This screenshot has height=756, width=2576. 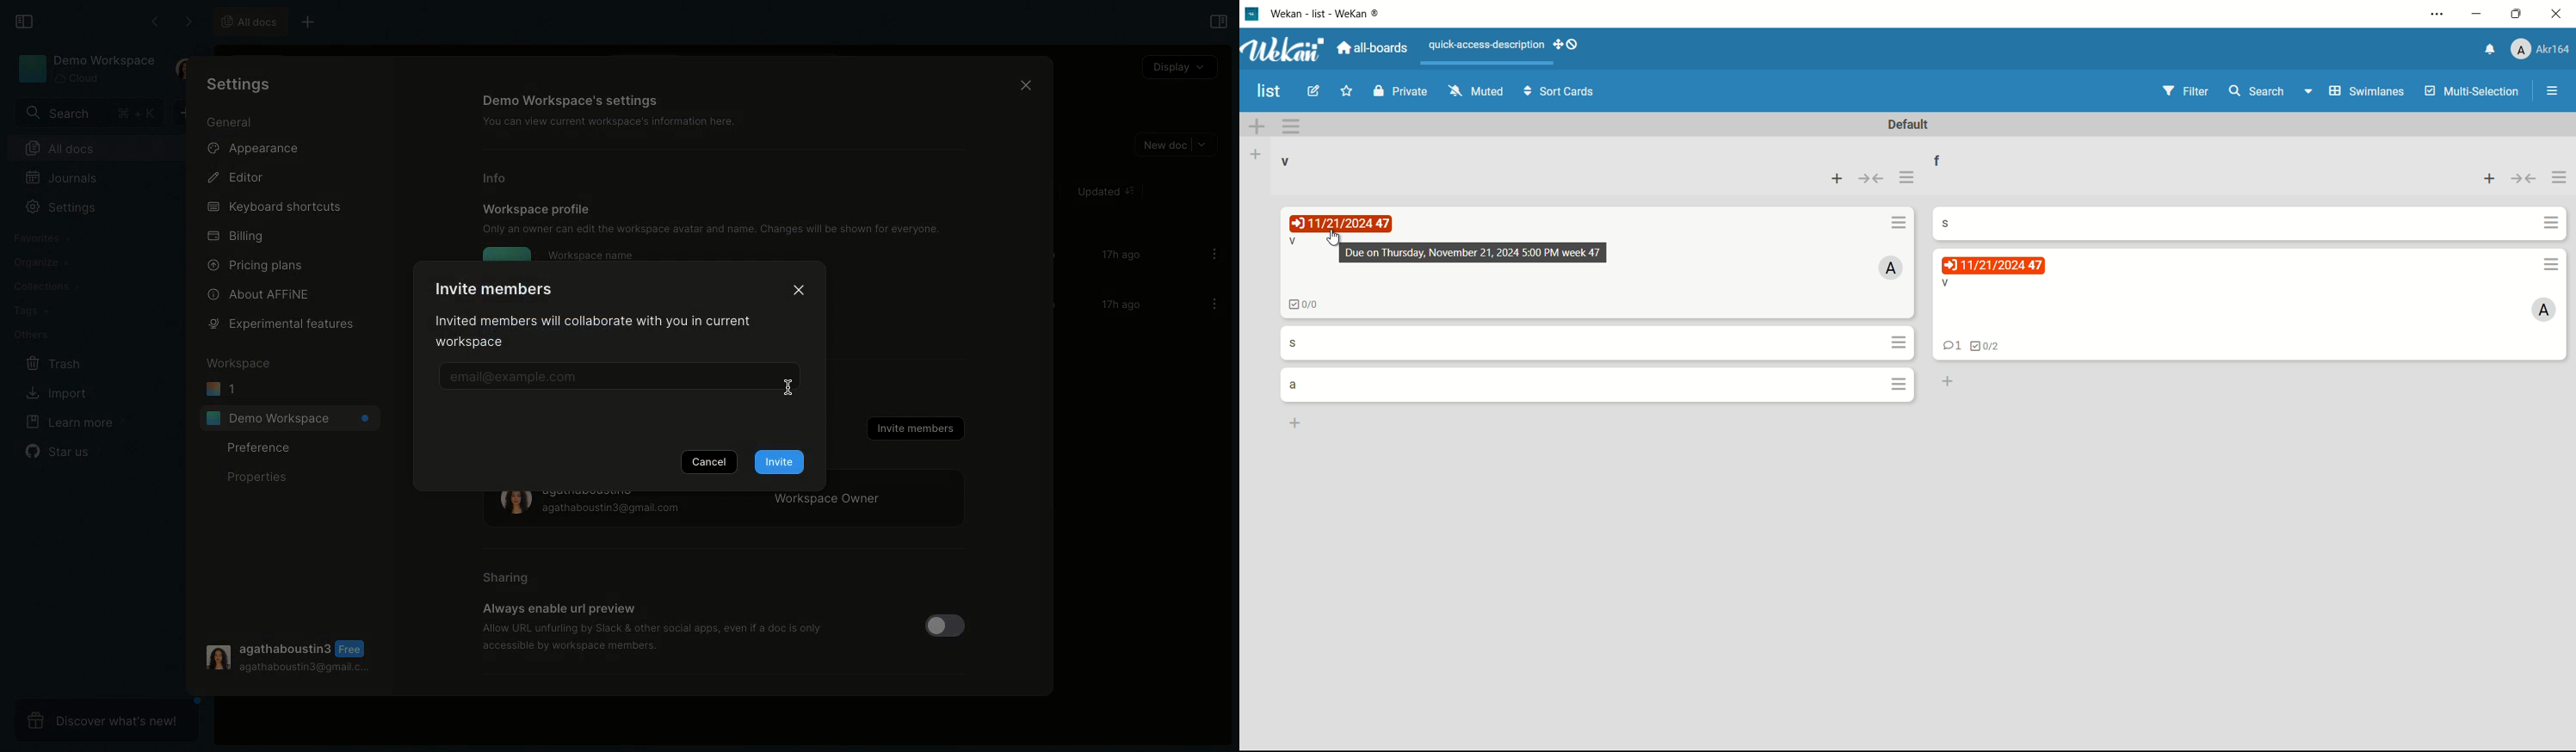 What do you see at coordinates (1174, 145) in the screenshot?
I see `New doc` at bounding box center [1174, 145].